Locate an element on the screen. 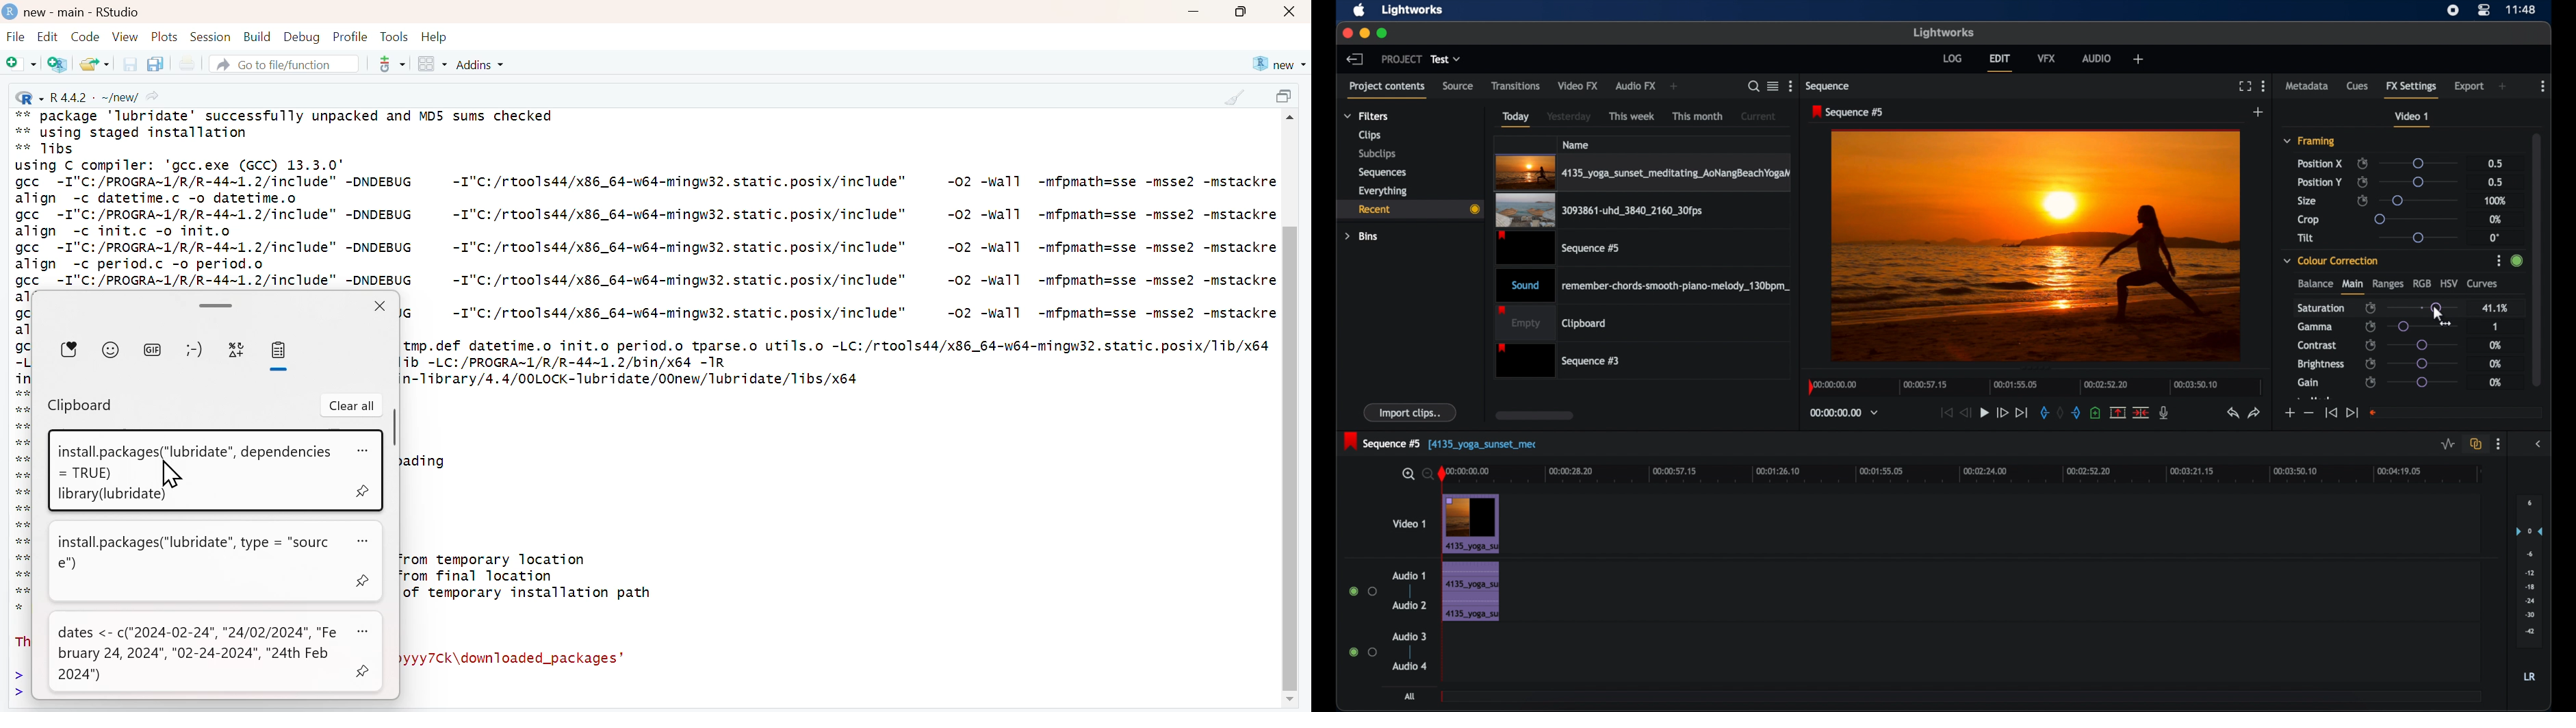 The image size is (2576, 728). empty field is located at coordinates (2457, 412).